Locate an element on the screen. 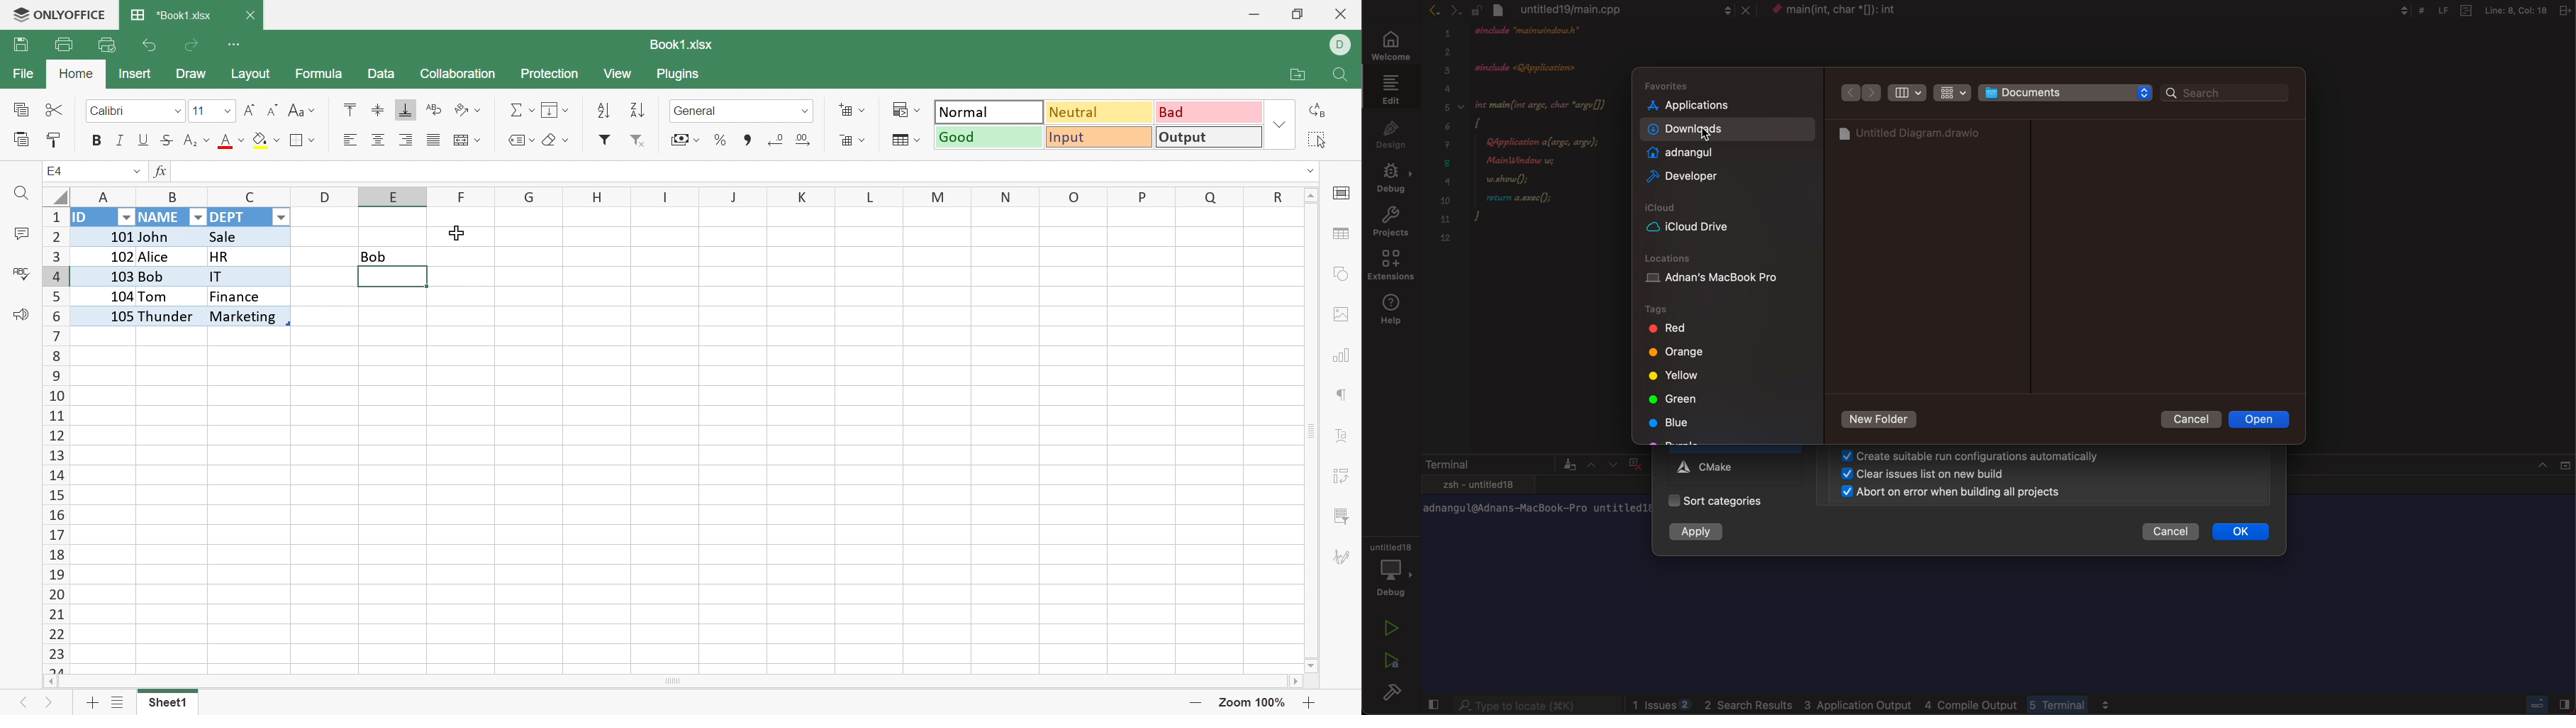 This screenshot has width=2576, height=728. Collaboration is located at coordinates (460, 74).